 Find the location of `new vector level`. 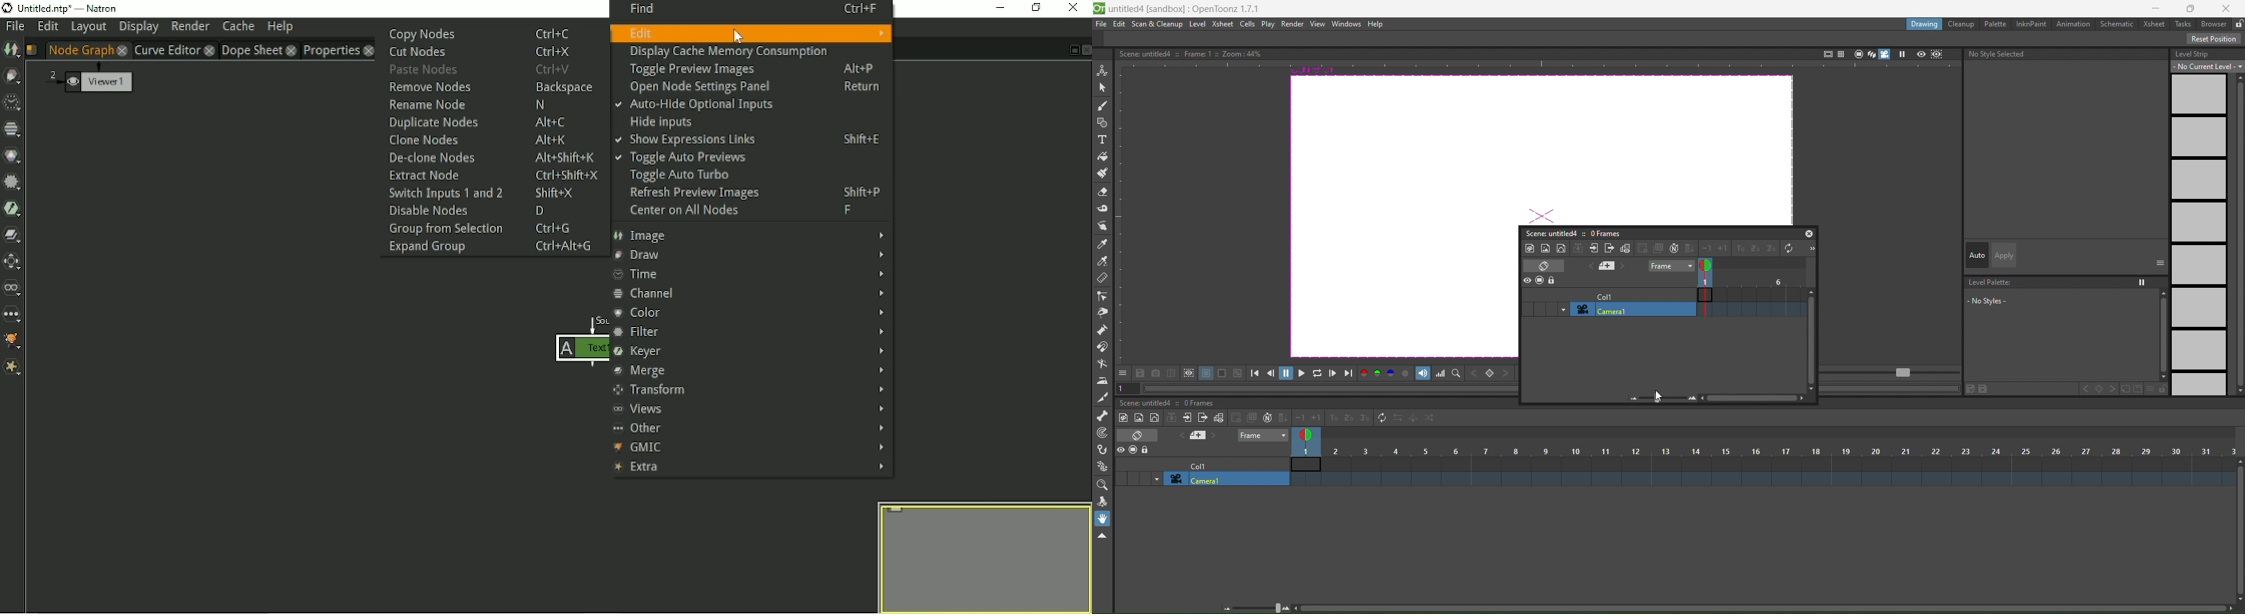

new vector level is located at coordinates (1561, 248).